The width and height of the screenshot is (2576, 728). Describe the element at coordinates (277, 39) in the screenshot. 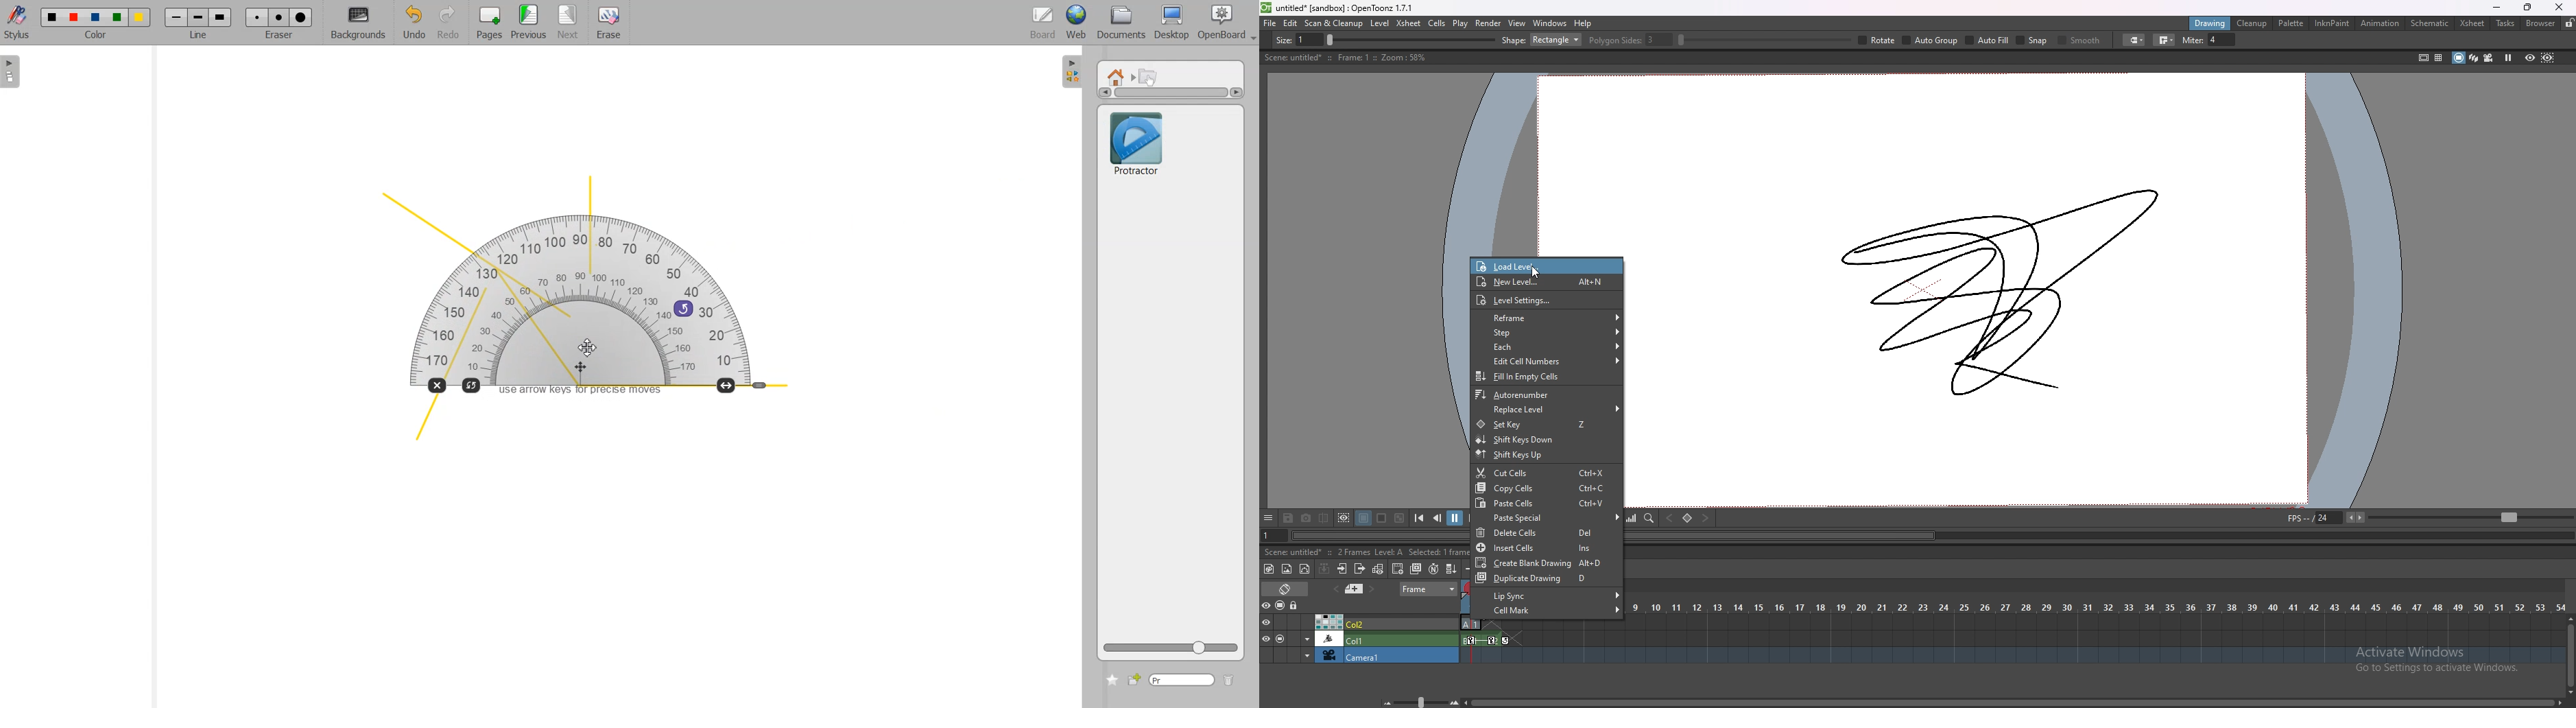

I see `eraser` at that location.